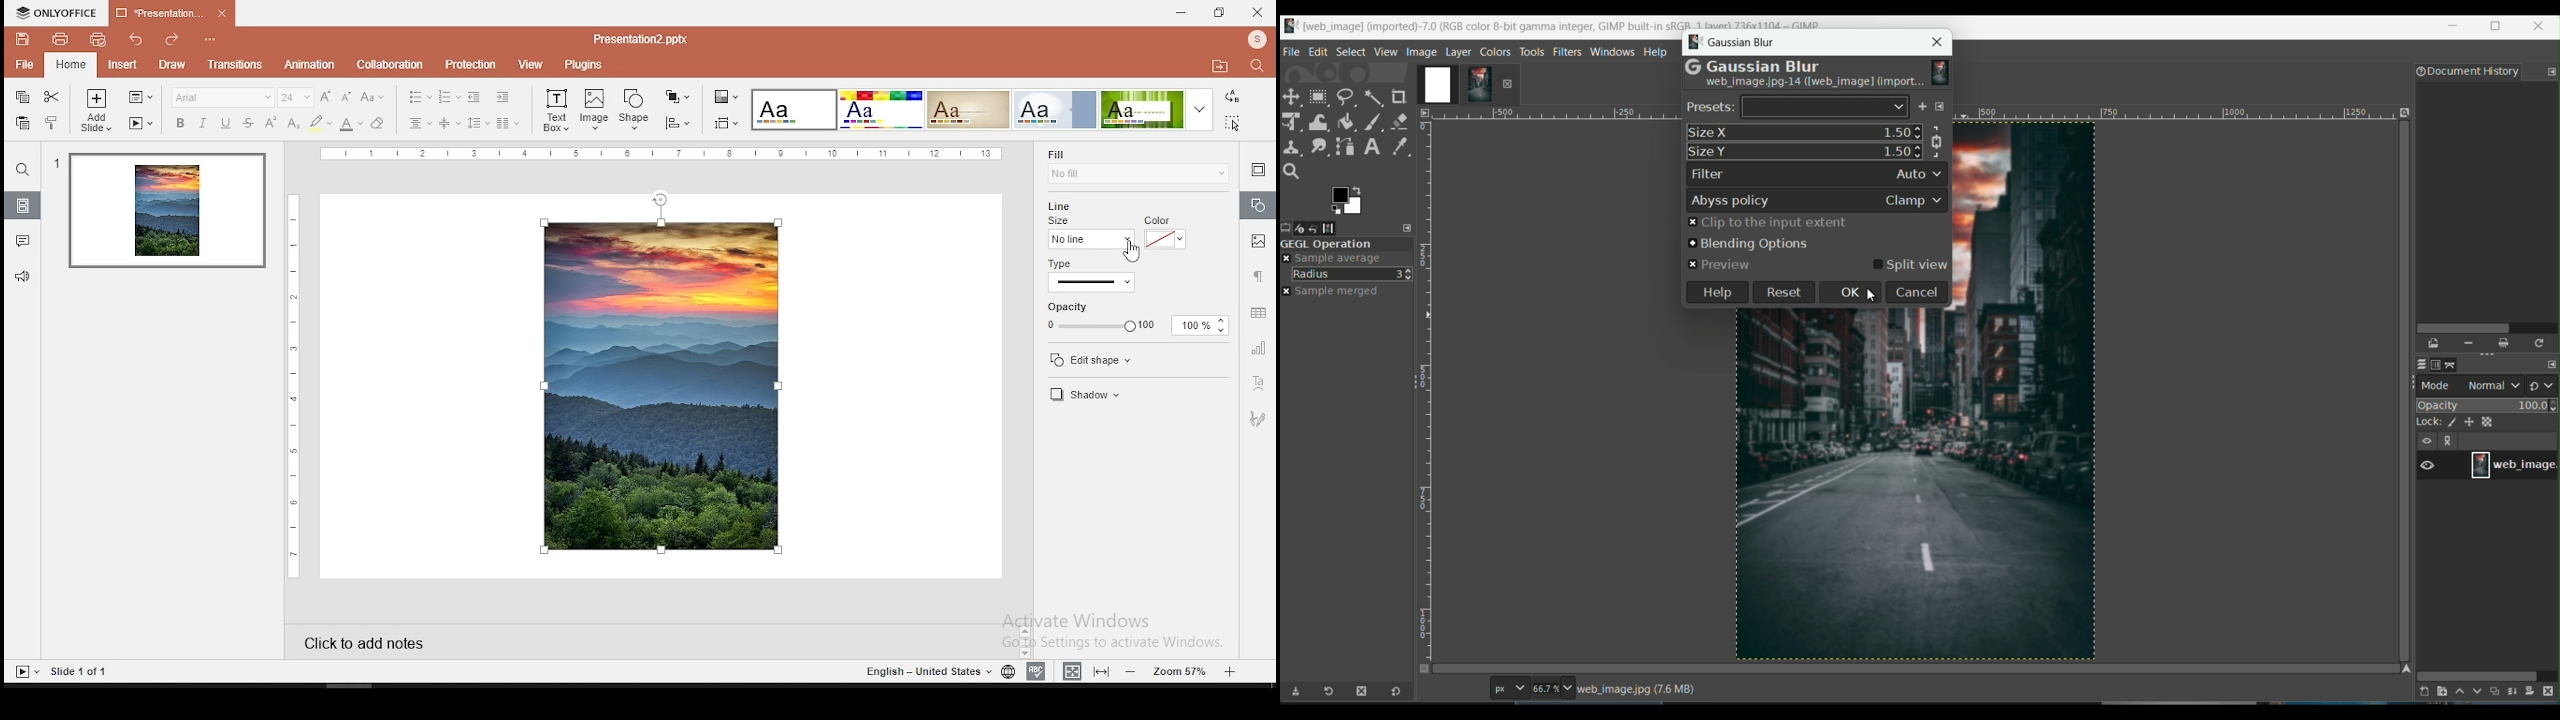 The height and width of the screenshot is (728, 2576). What do you see at coordinates (24, 171) in the screenshot?
I see `find` at bounding box center [24, 171].